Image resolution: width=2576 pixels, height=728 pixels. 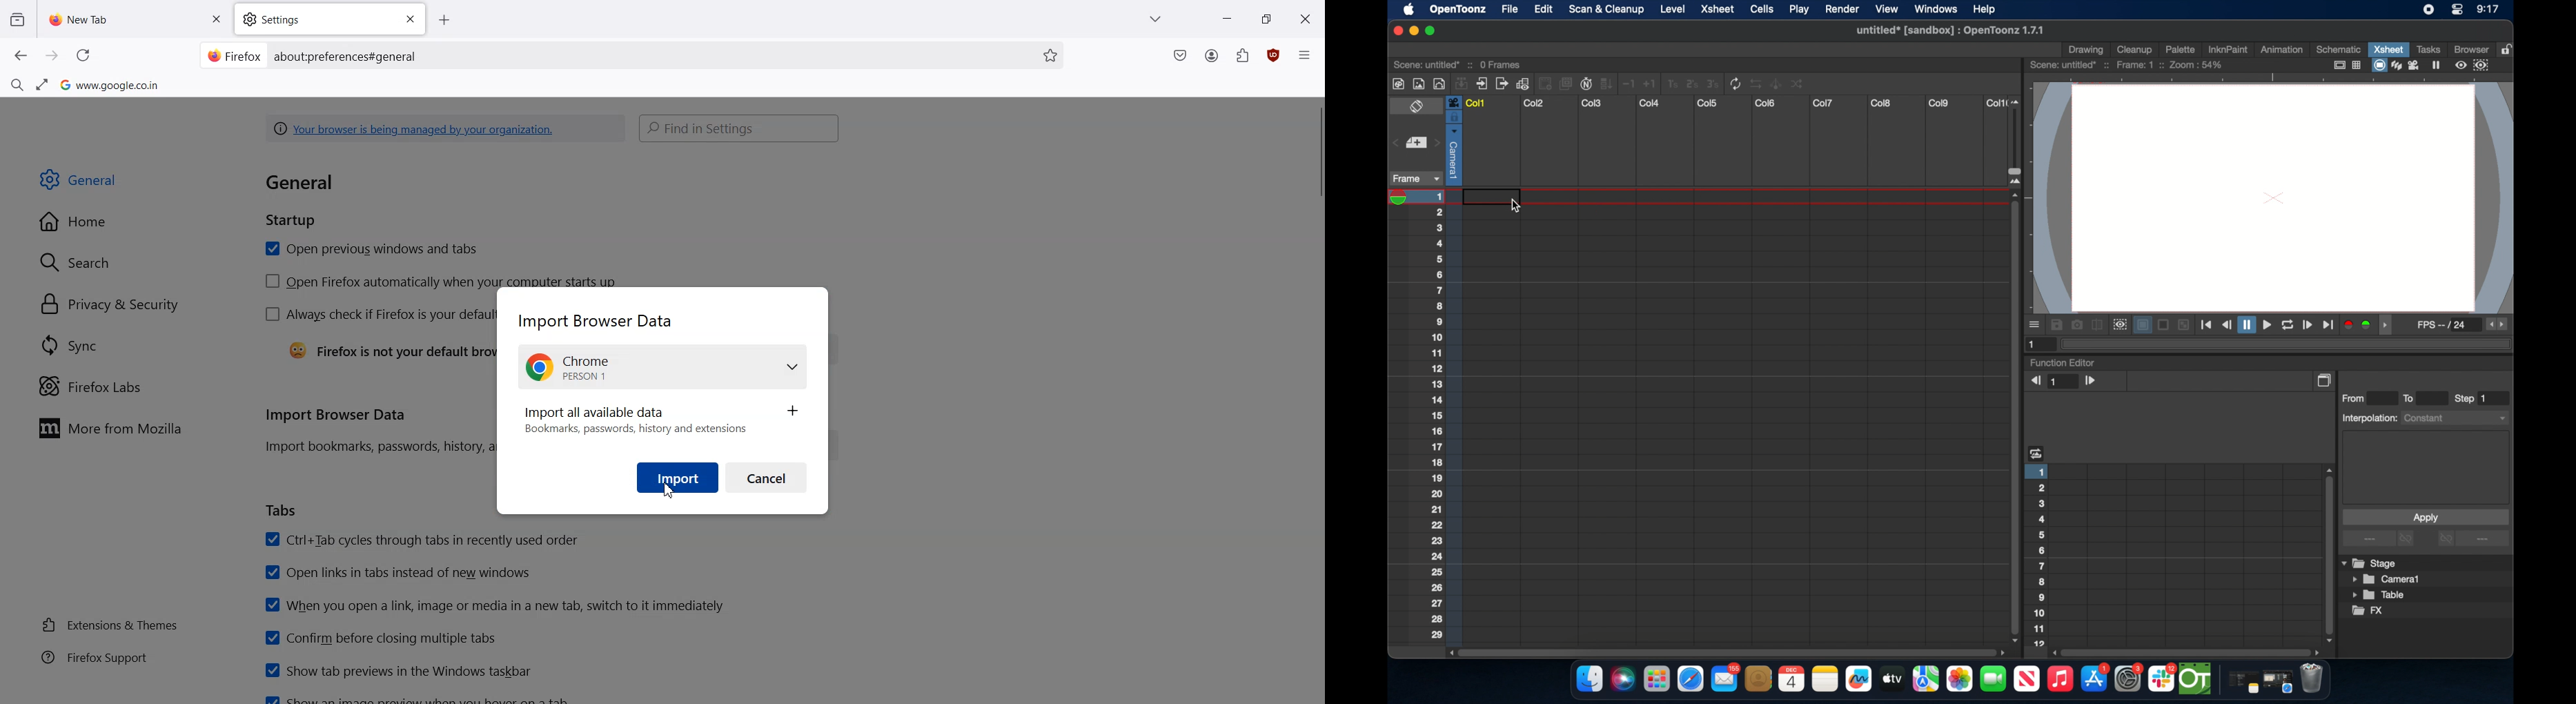 What do you see at coordinates (400, 572) in the screenshot?
I see `Open links in tabs instead of new windows` at bounding box center [400, 572].